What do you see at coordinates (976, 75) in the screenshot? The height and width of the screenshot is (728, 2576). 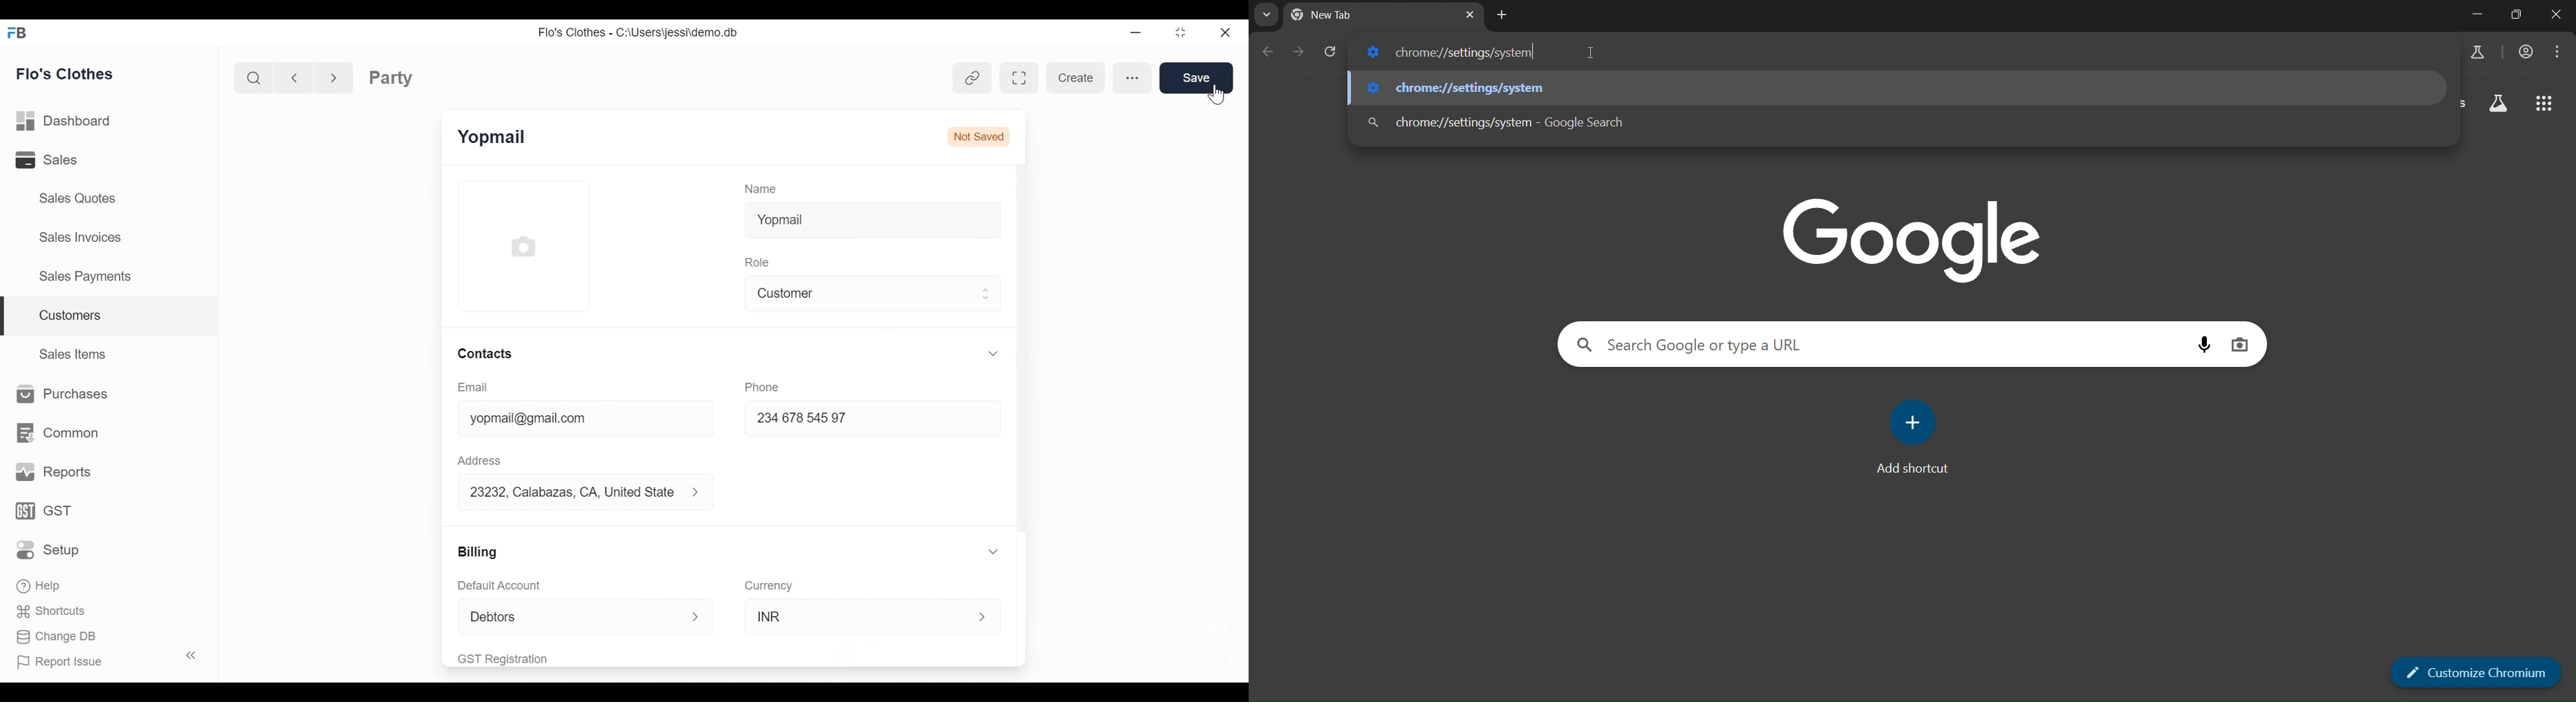 I see `View linked entries` at bounding box center [976, 75].